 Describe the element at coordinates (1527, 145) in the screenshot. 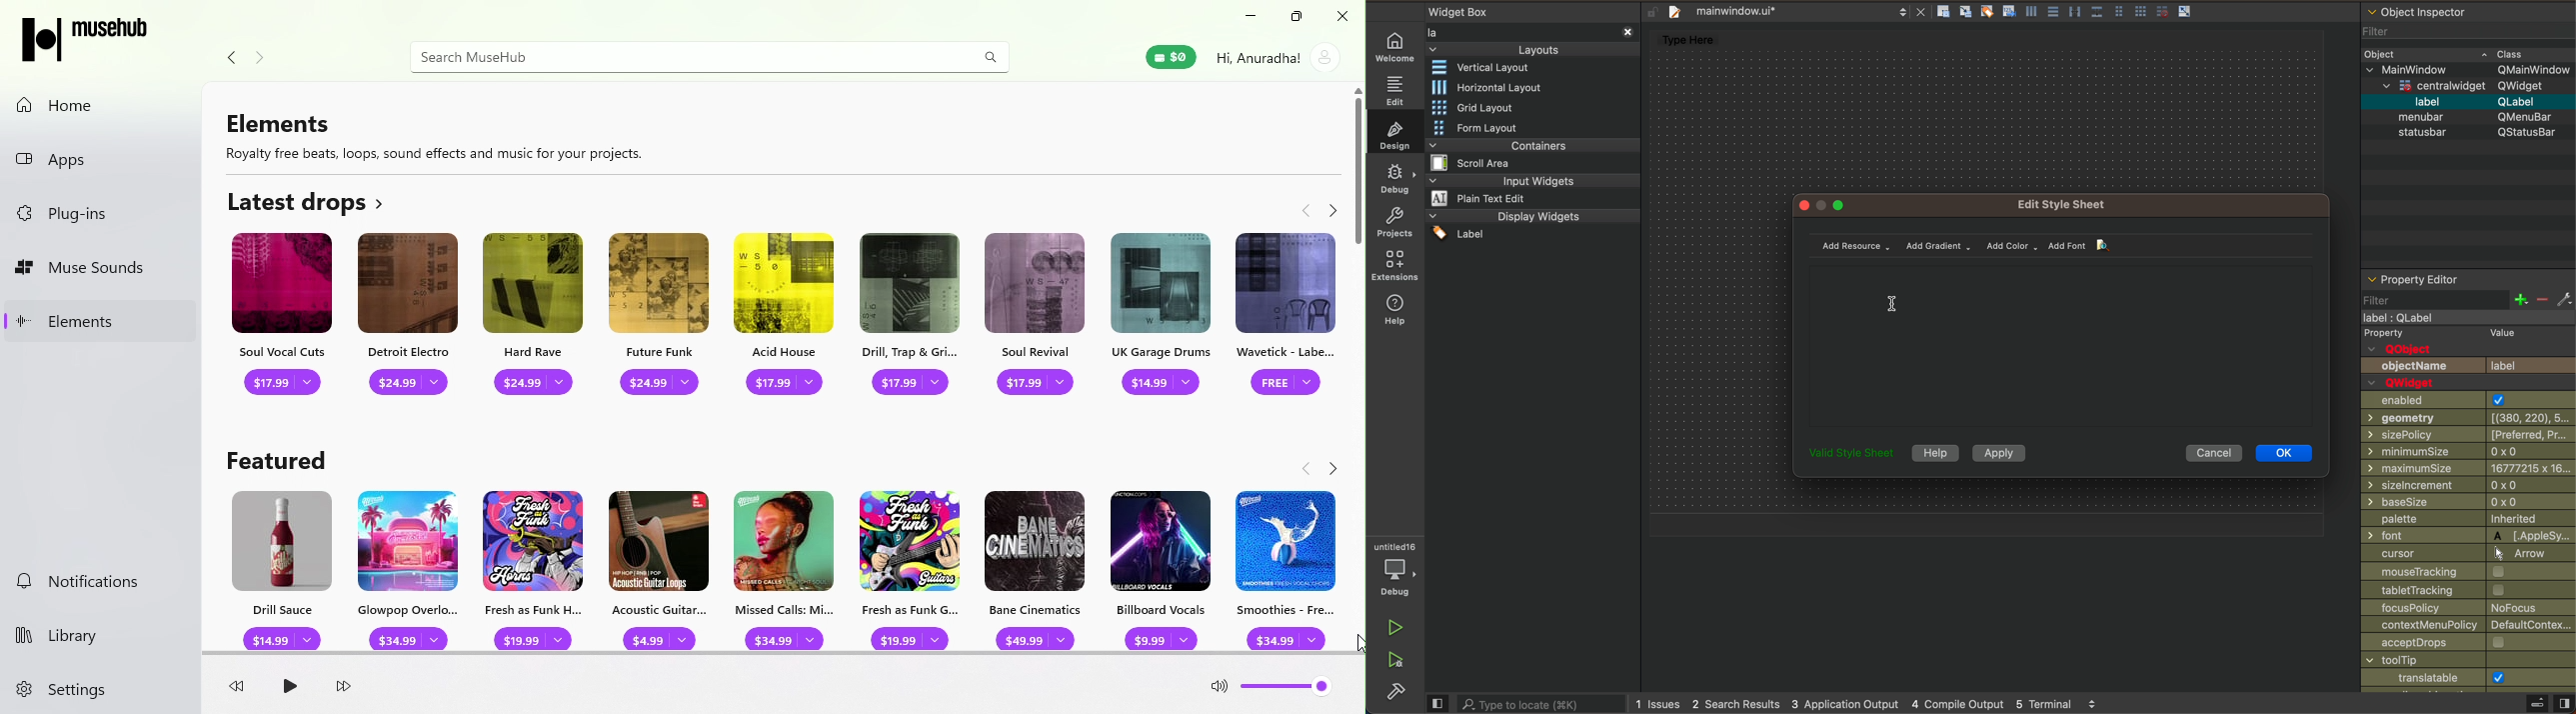

I see `containers` at that location.